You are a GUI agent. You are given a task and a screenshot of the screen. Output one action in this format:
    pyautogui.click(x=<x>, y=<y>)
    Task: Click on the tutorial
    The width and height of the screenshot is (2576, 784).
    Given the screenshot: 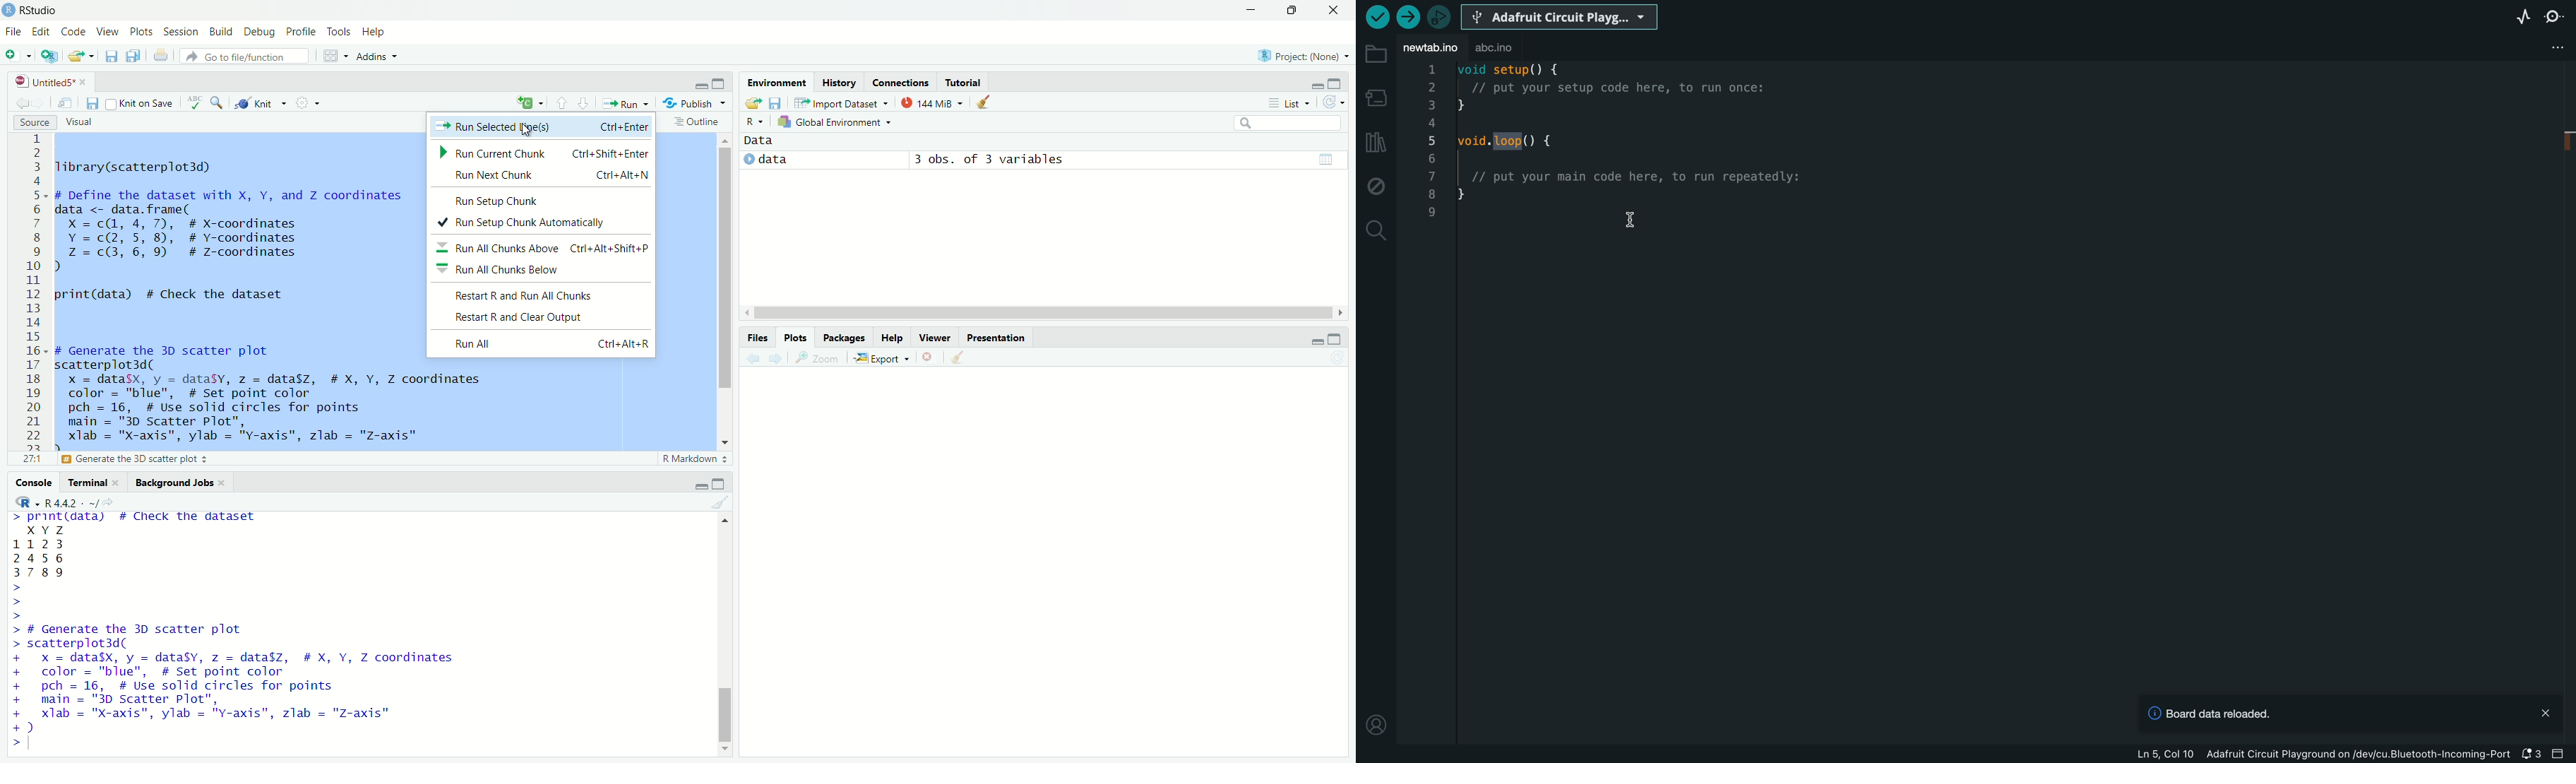 What is the action you would take?
    pyautogui.click(x=963, y=80)
    